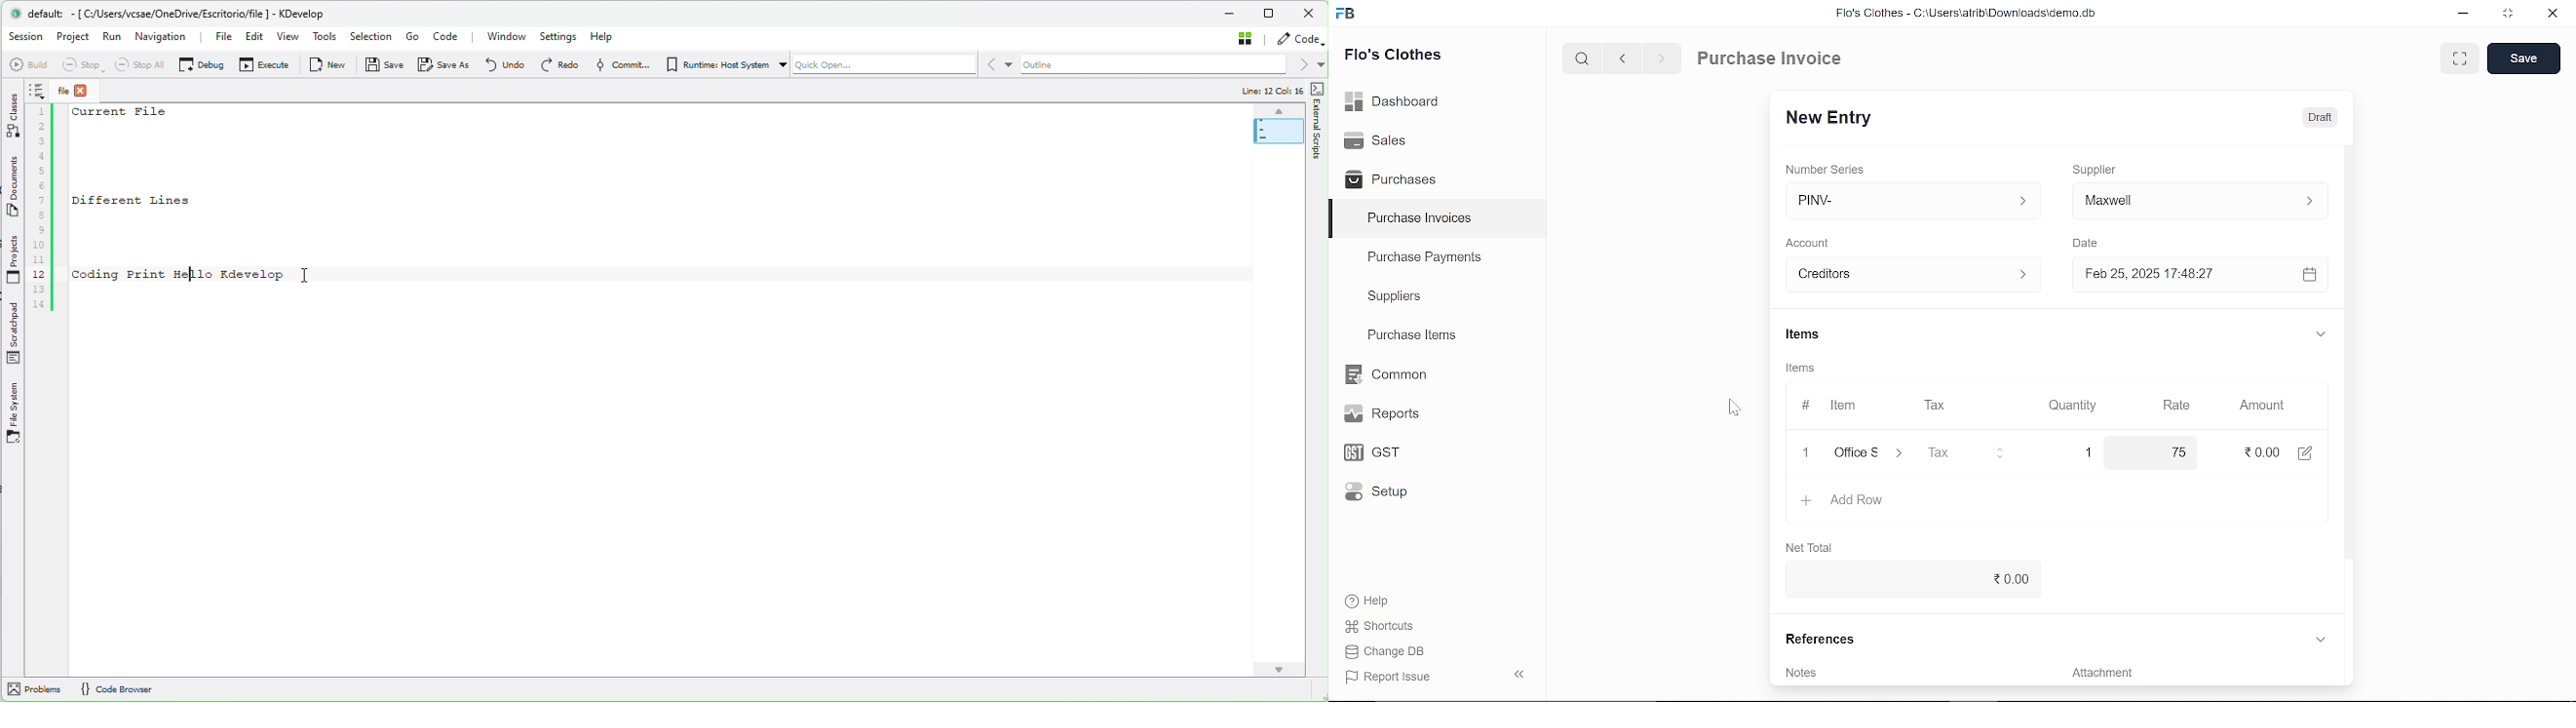 This screenshot has width=2576, height=728. What do you see at coordinates (2088, 451) in the screenshot?
I see `1` at bounding box center [2088, 451].